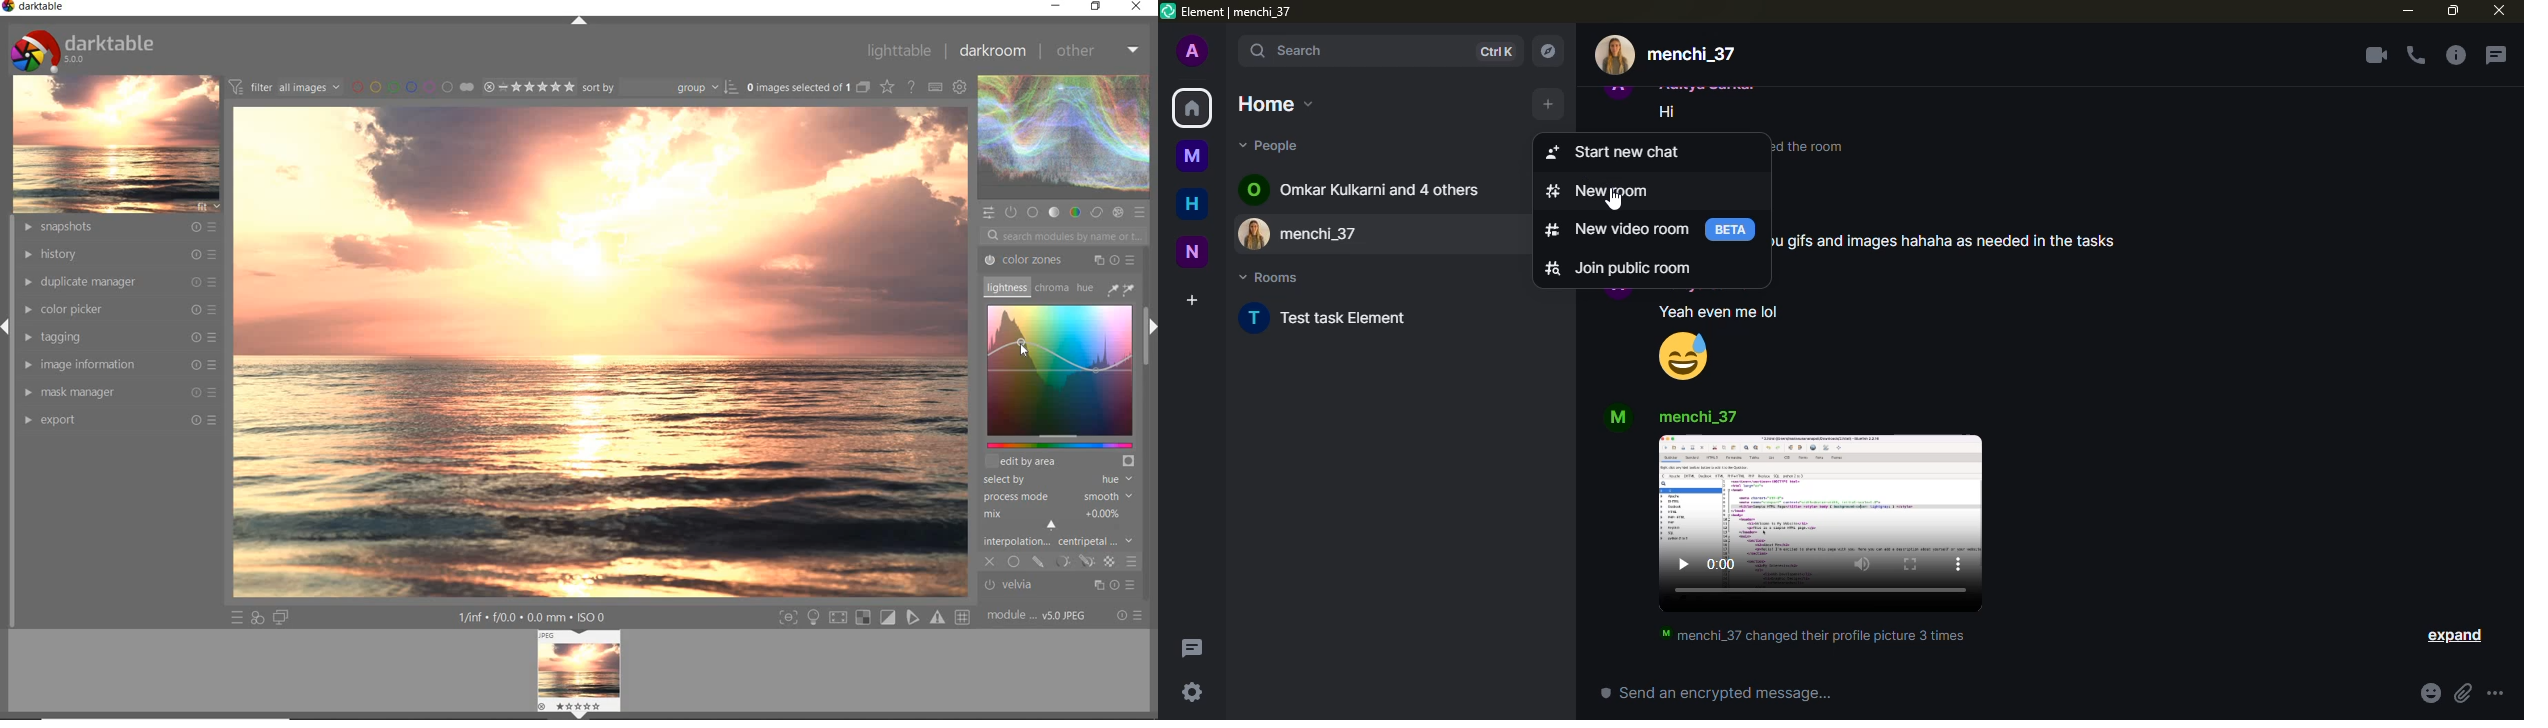  I want to click on cursor, so click(1613, 199).